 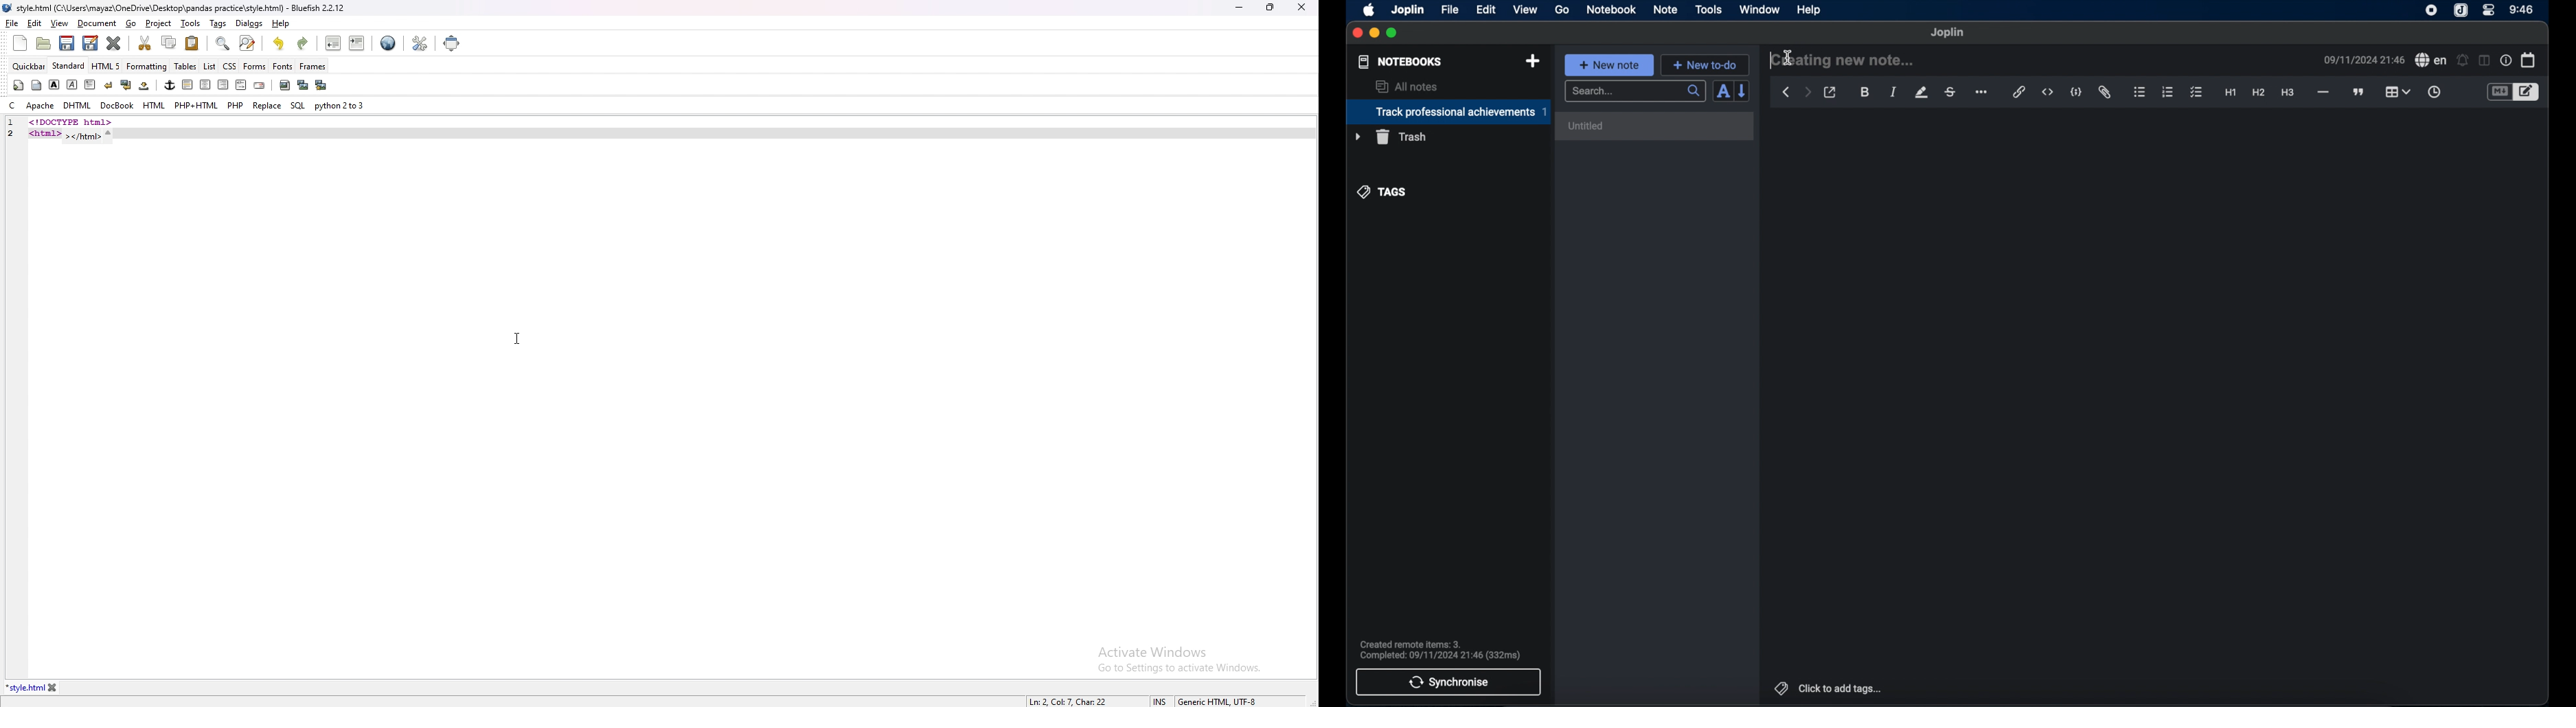 I want to click on inline code, so click(x=2048, y=92).